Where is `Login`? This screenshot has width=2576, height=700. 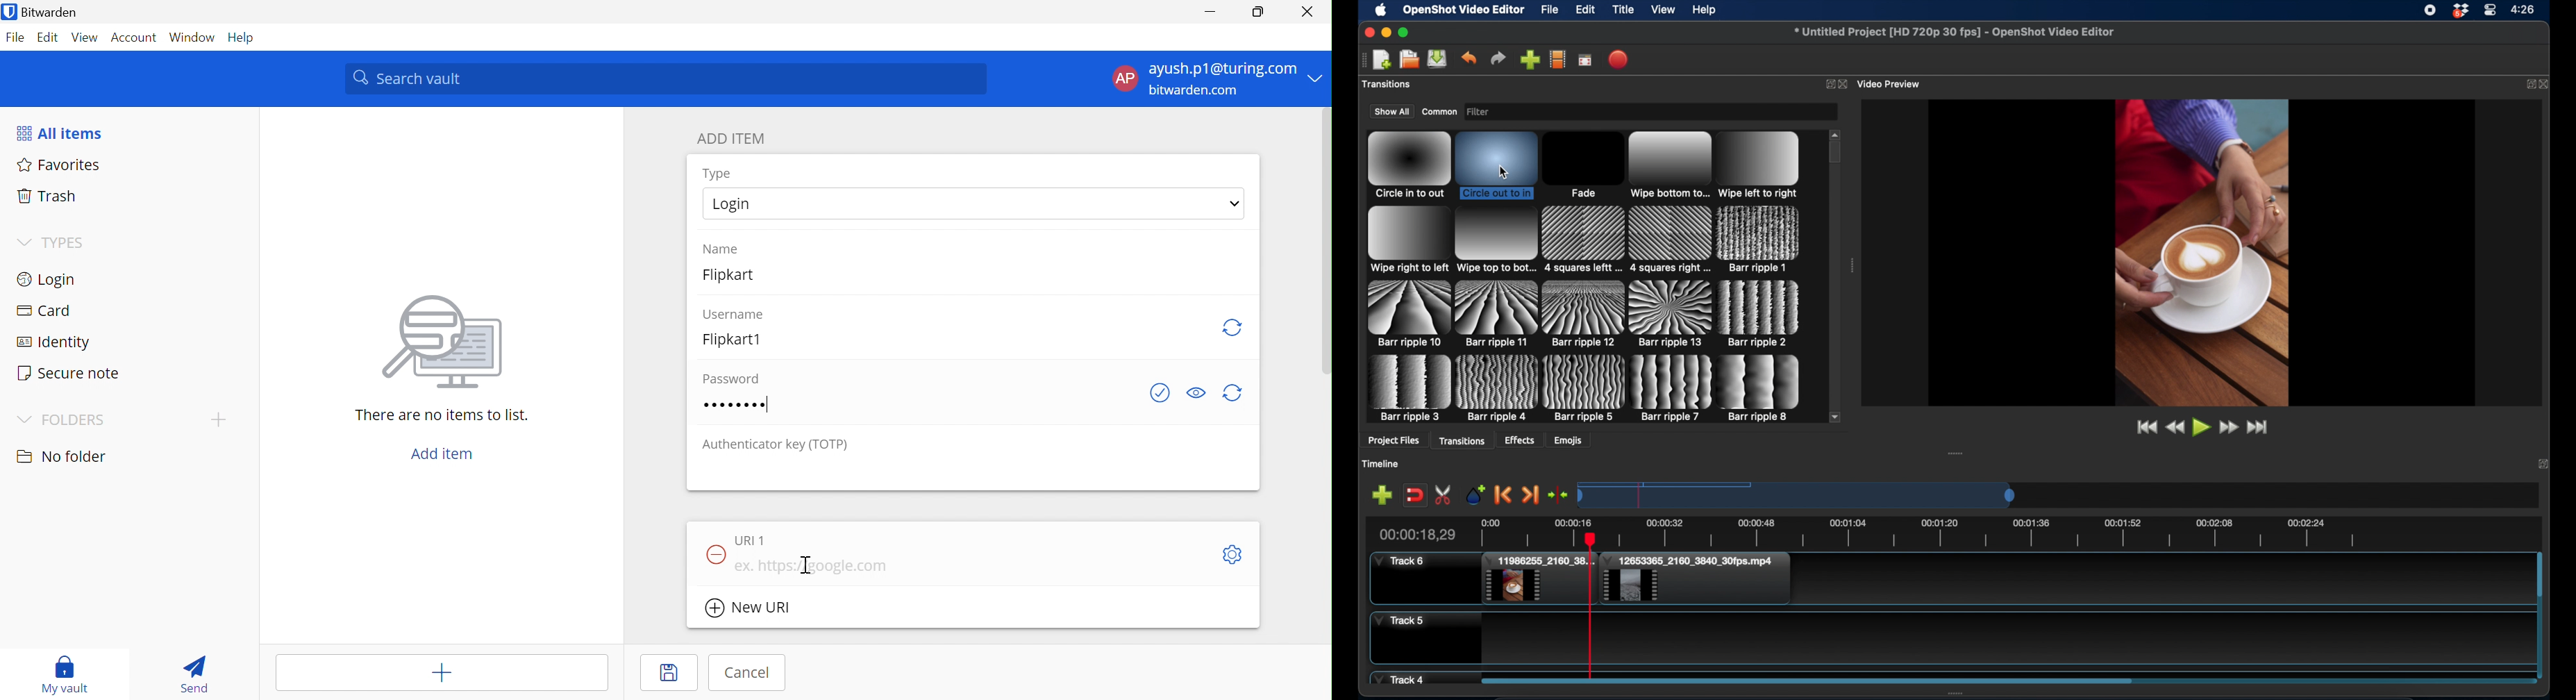
Login is located at coordinates (733, 205).